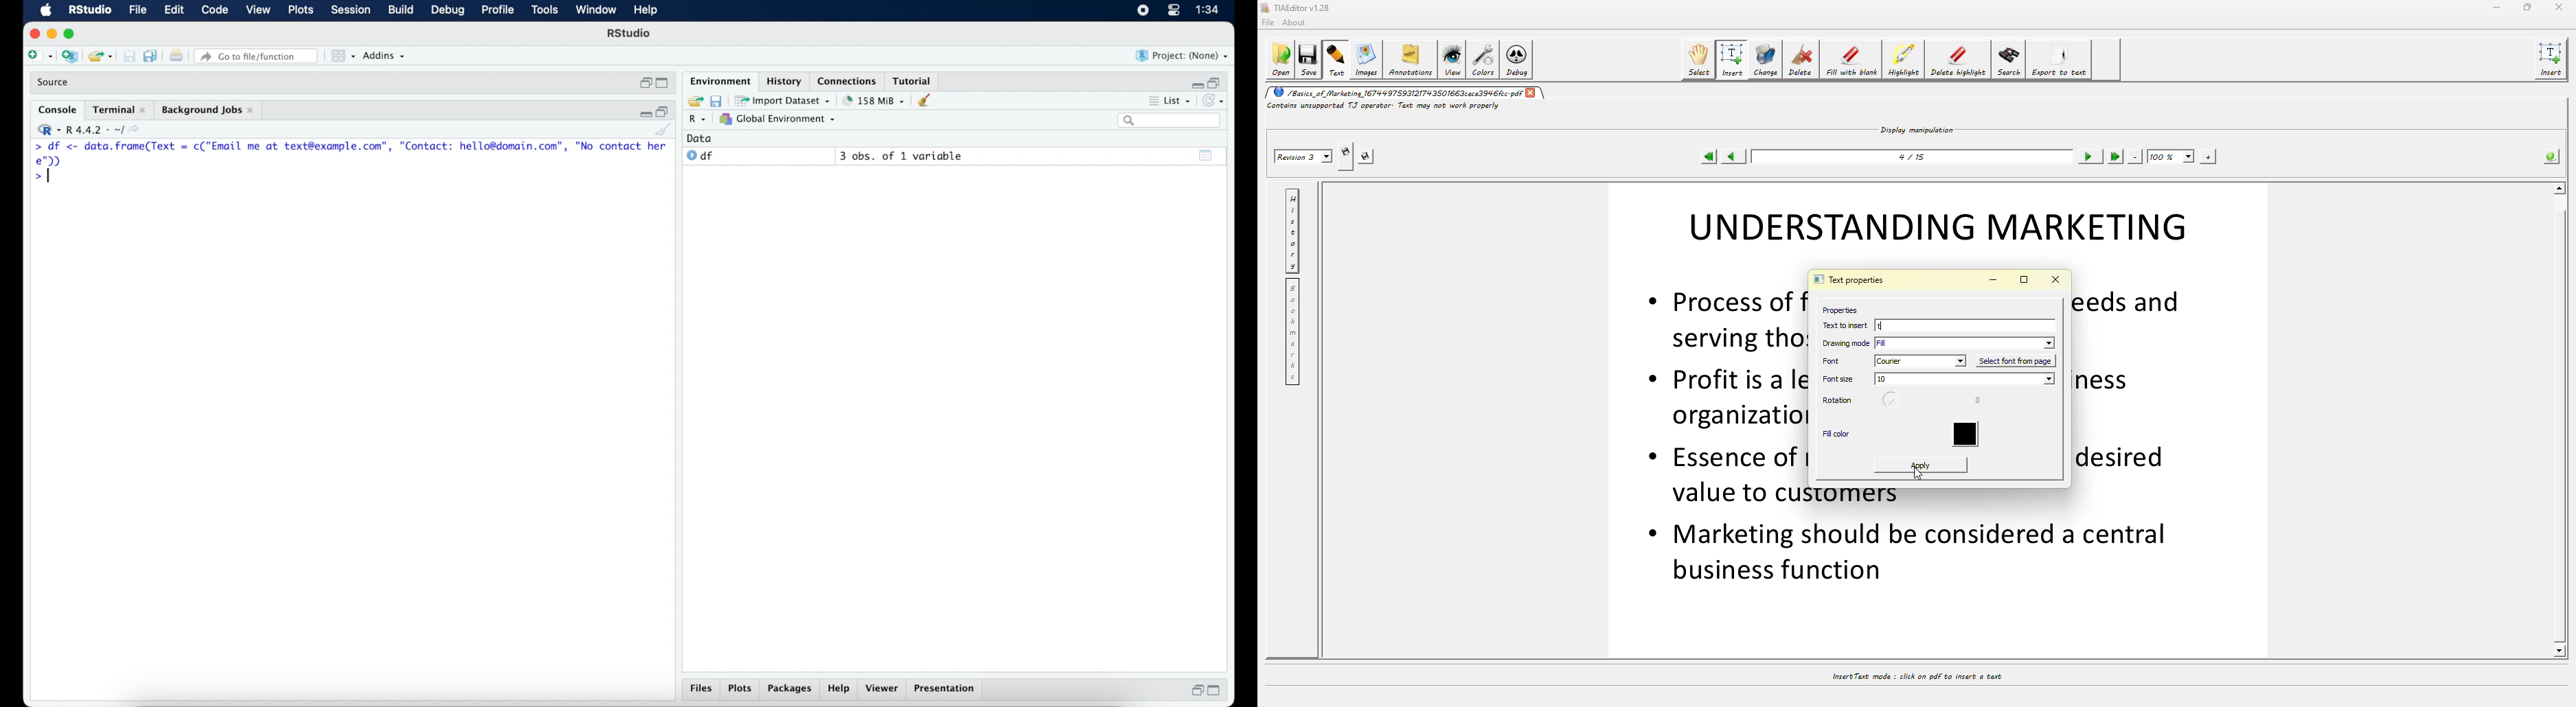 Image resolution: width=2576 pixels, height=728 pixels. What do you see at coordinates (1220, 82) in the screenshot?
I see `restore down` at bounding box center [1220, 82].